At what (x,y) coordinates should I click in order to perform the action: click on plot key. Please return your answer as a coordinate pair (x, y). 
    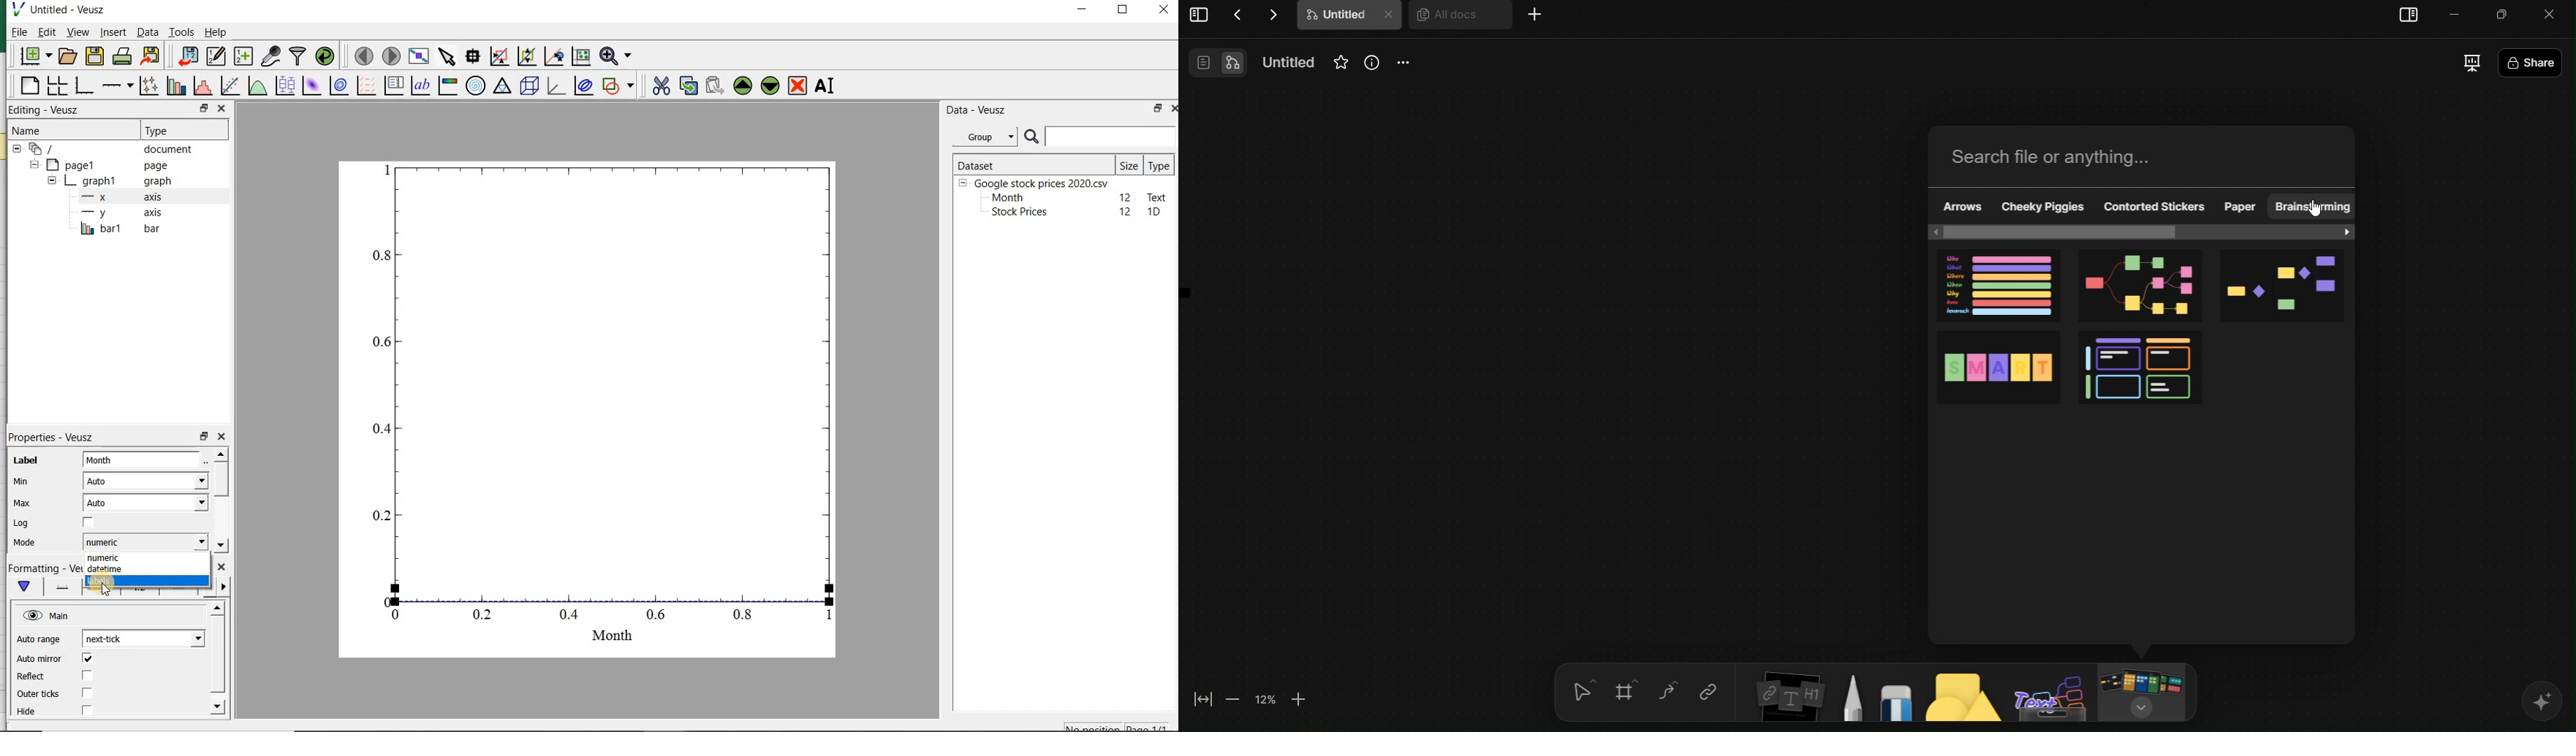
    Looking at the image, I should click on (394, 87).